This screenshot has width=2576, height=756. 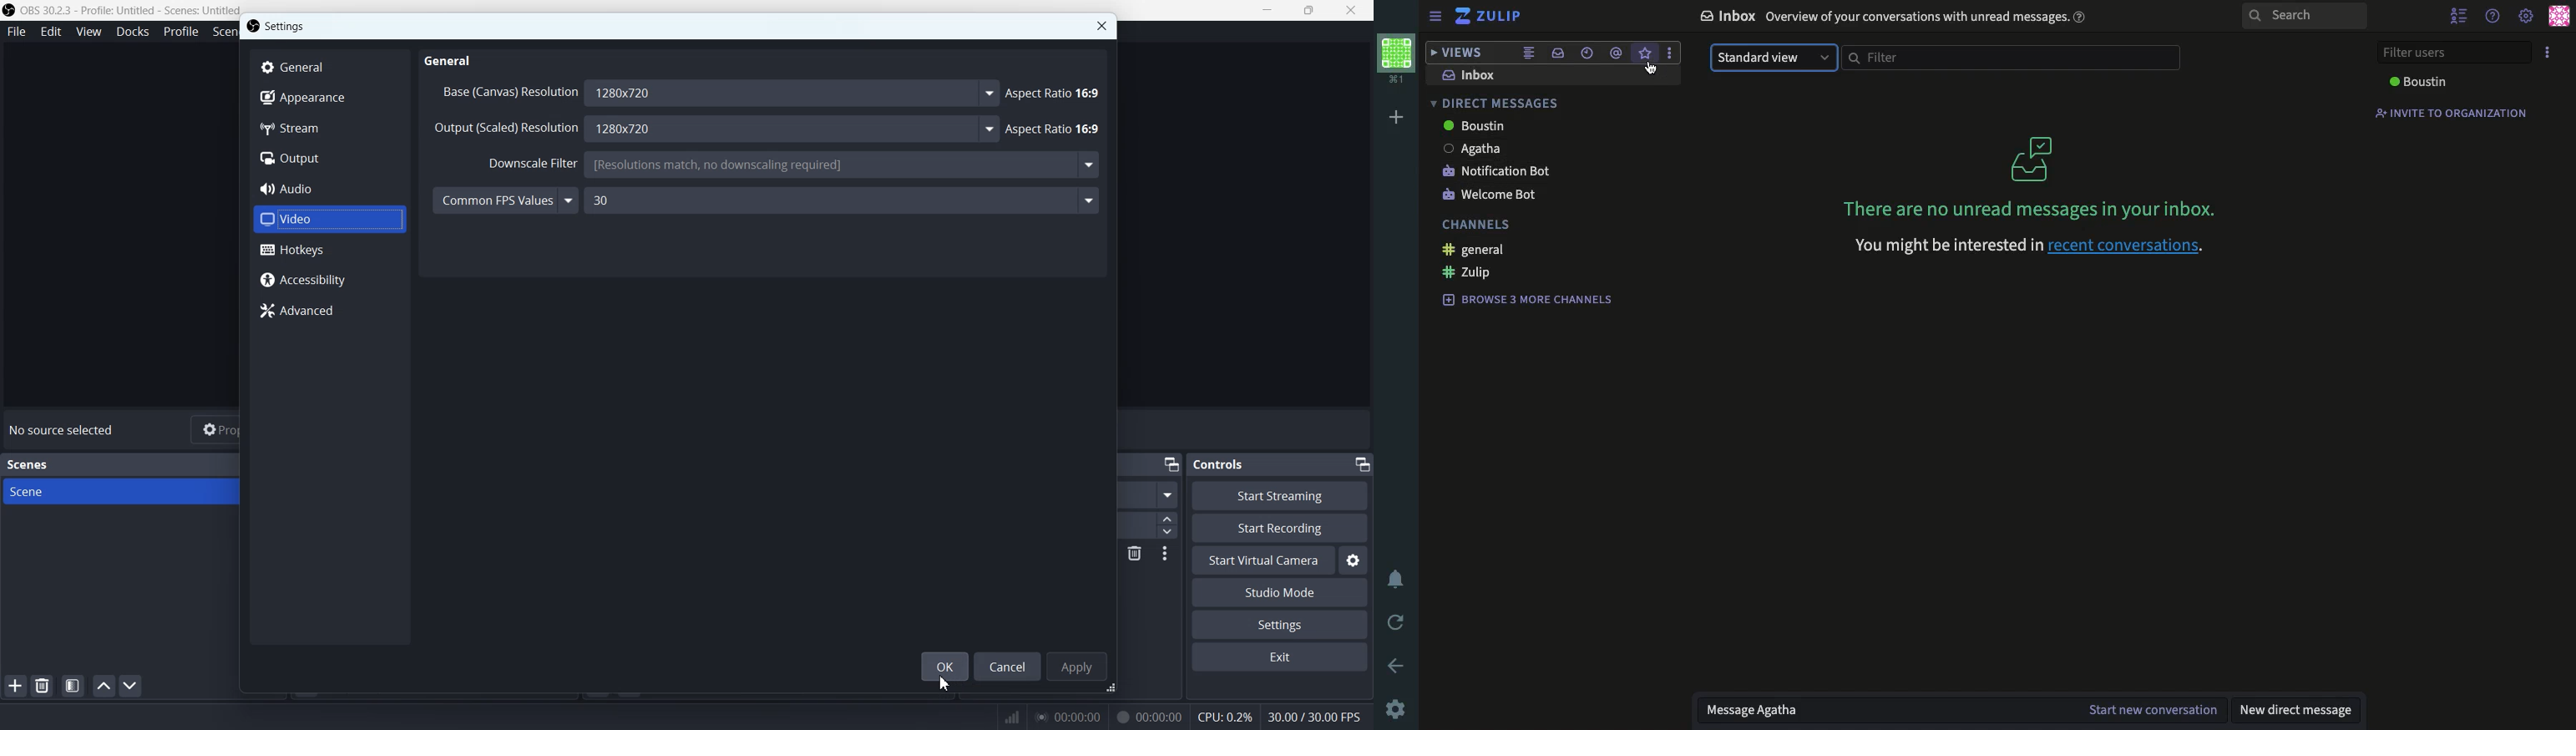 I want to click on channels, so click(x=1472, y=225).